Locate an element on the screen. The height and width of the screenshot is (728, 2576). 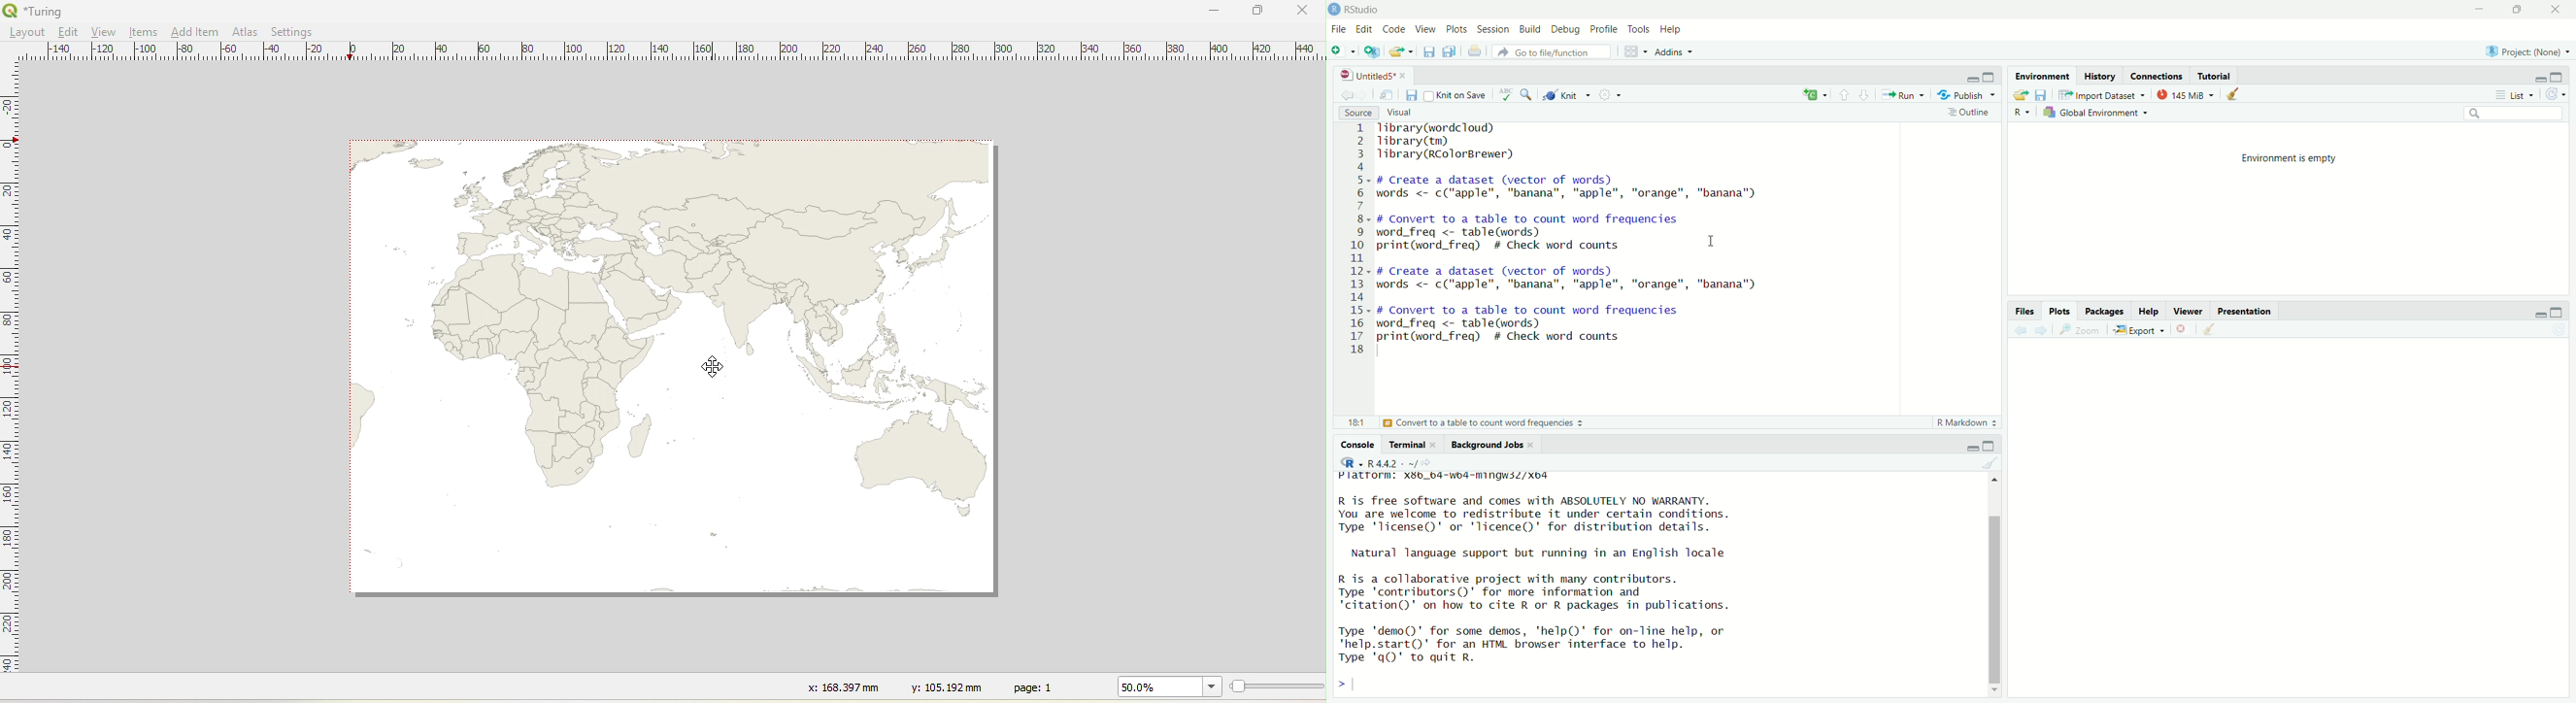
Edit is located at coordinates (1365, 28).